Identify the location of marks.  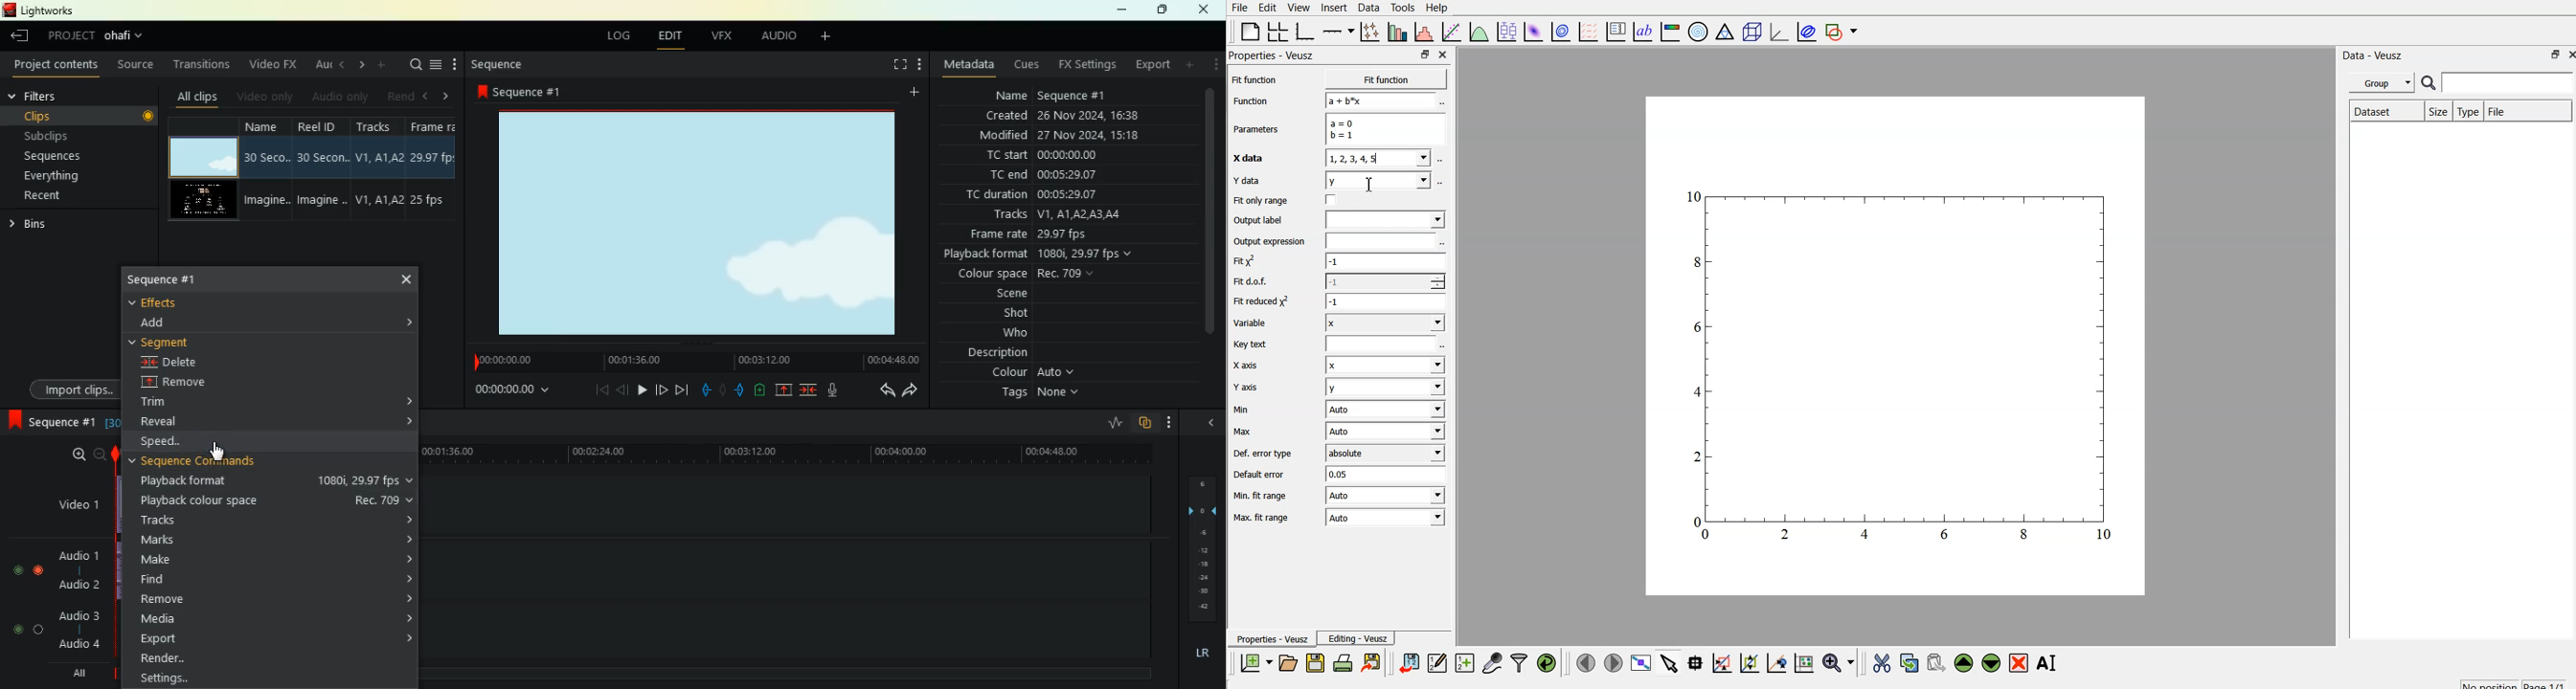
(277, 540).